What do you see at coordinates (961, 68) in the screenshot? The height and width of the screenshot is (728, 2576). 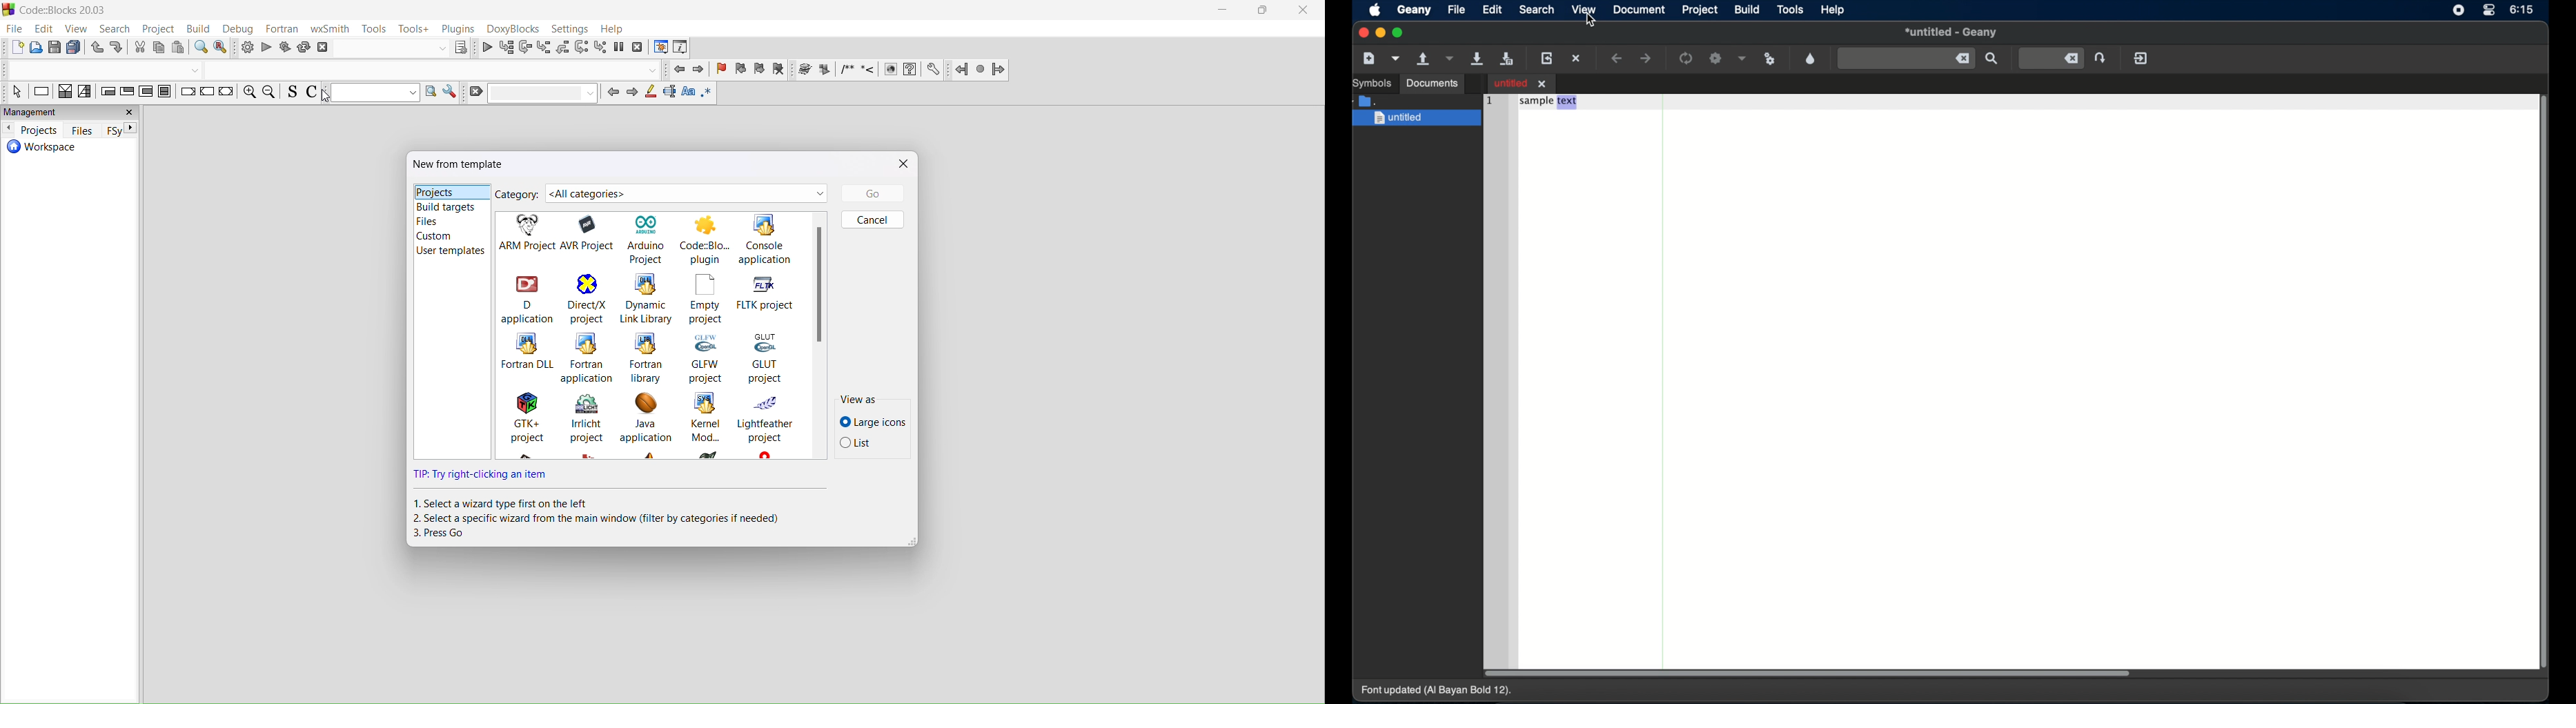 I see `Jump back` at bounding box center [961, 68].